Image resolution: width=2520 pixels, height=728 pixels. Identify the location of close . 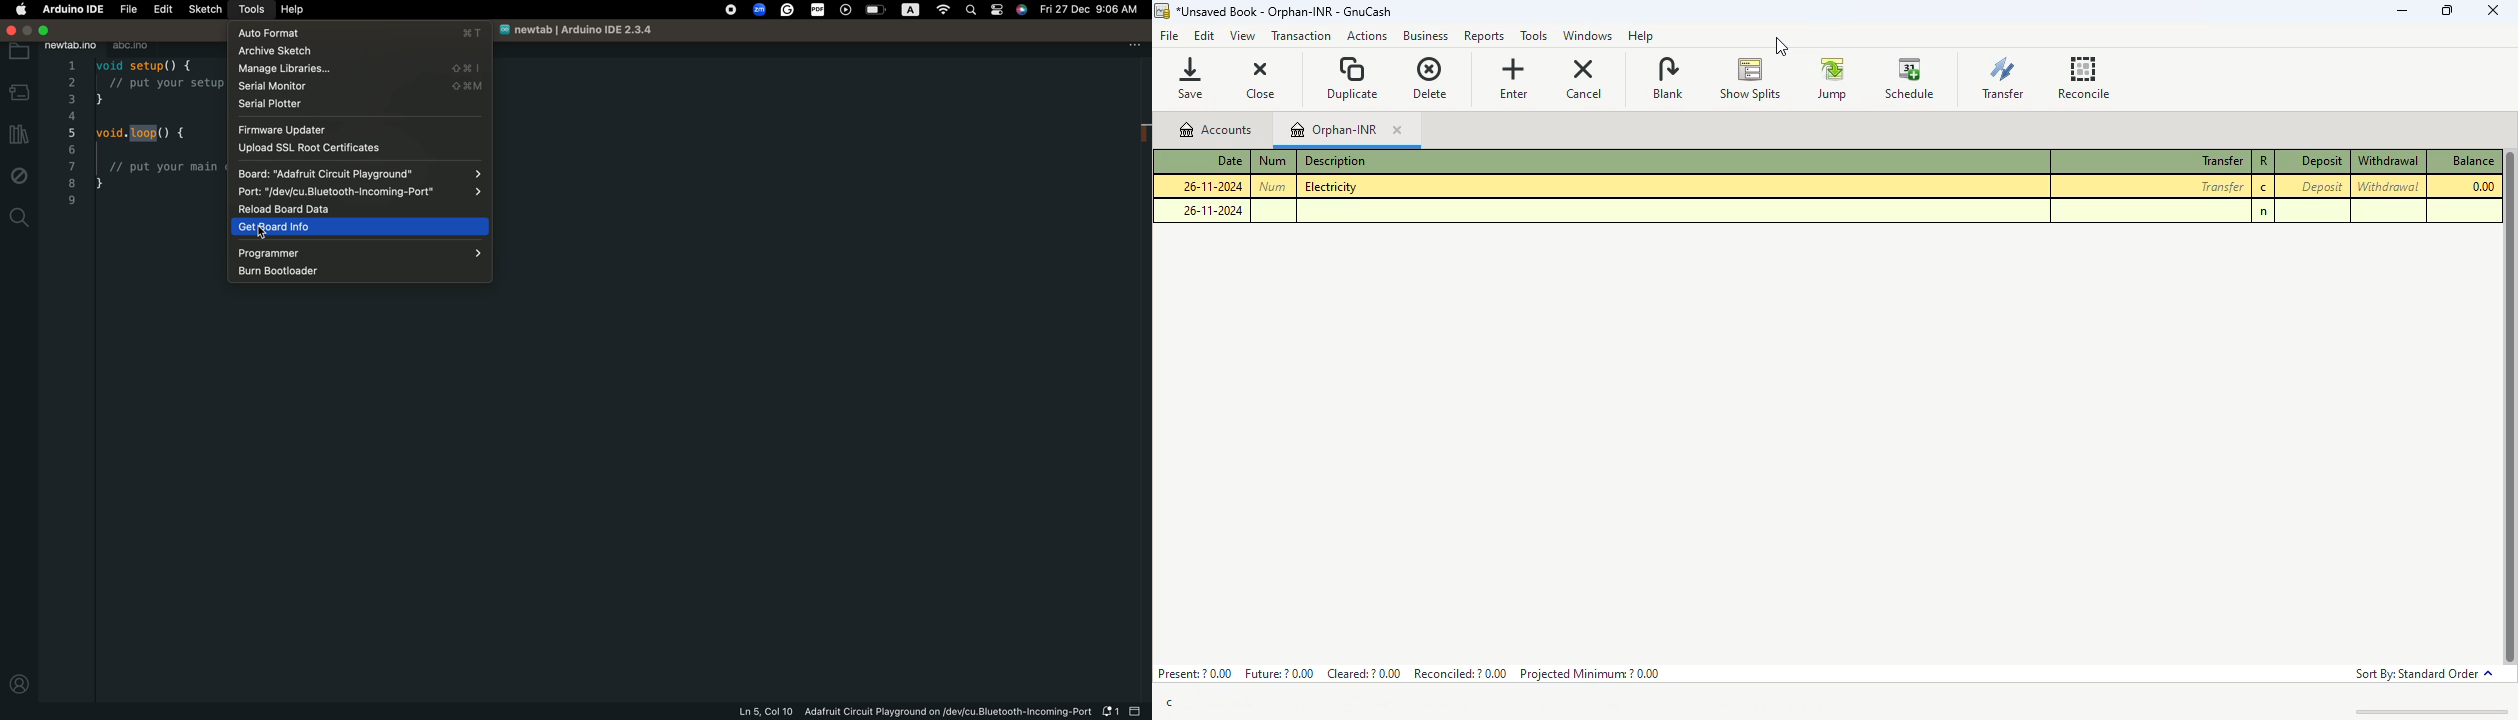
(1396, 131).